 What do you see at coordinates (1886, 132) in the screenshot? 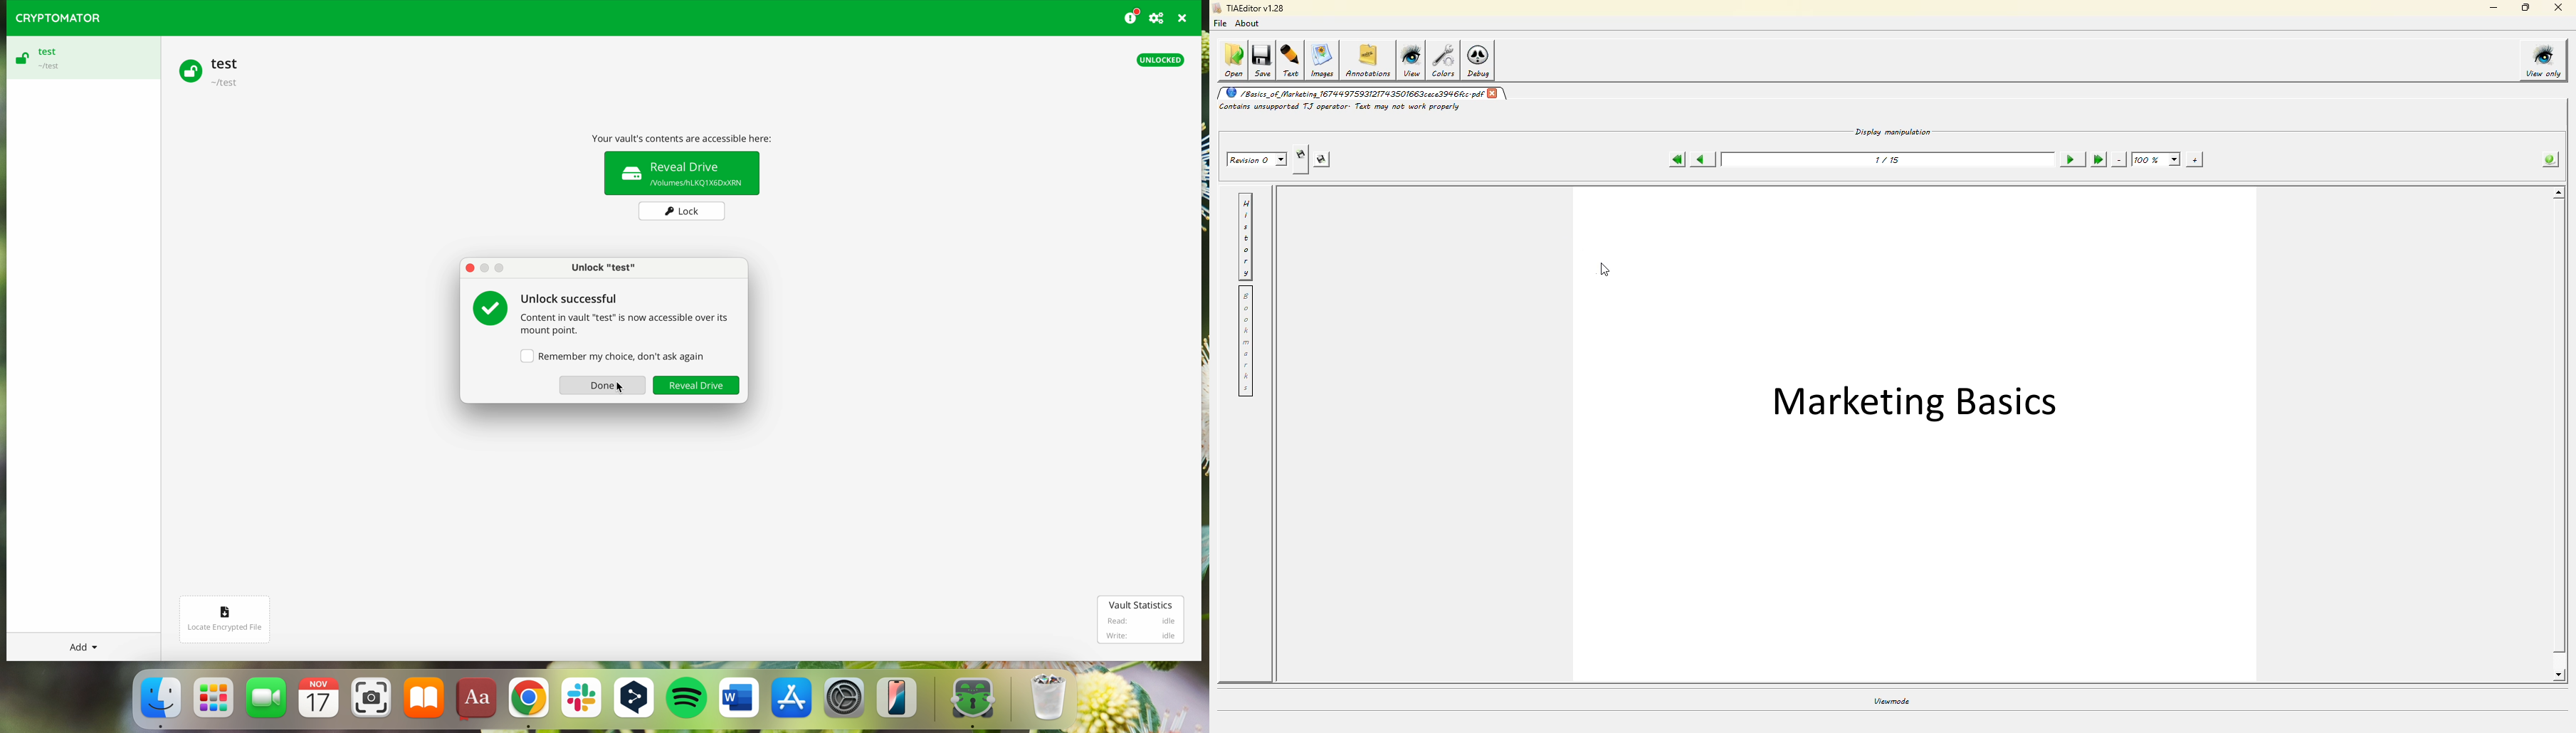
I see `display manipulation` at bounding box center [1886, 132].